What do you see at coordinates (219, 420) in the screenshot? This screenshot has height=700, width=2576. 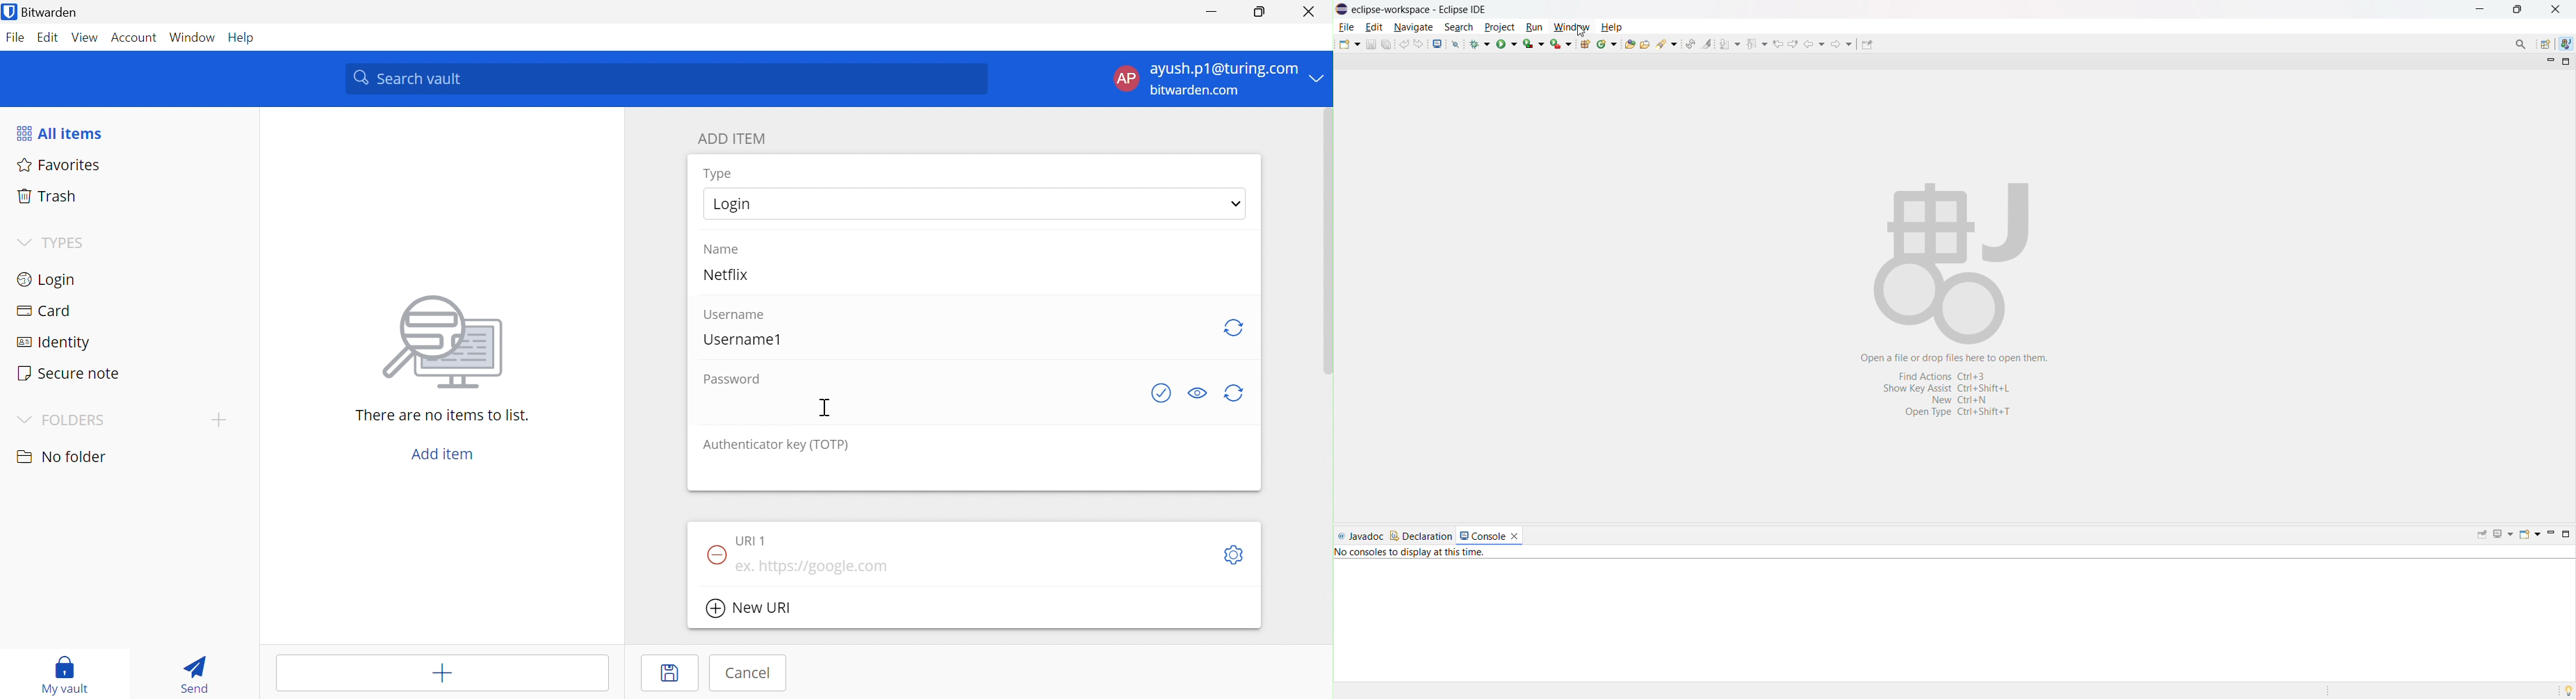 I see `Add folder` at bounding box center [219, 420].